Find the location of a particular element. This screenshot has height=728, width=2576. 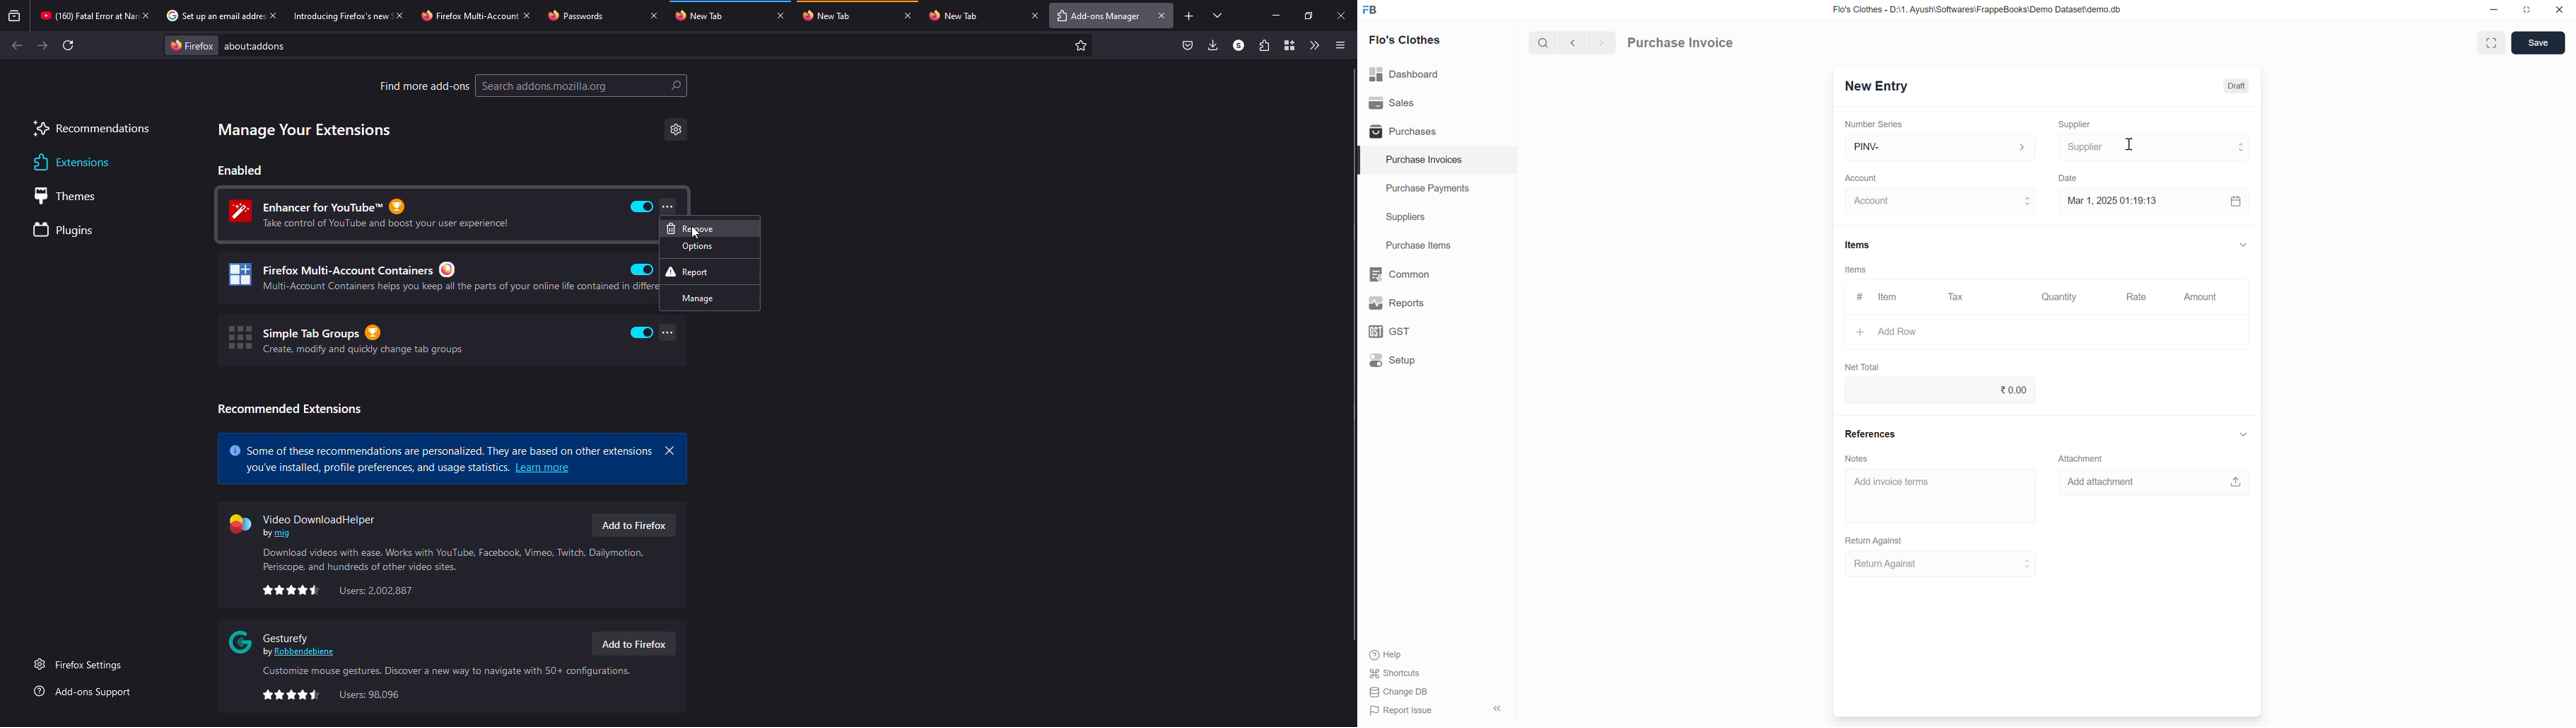

frappe books logo is located at coordinates (1372, 10).